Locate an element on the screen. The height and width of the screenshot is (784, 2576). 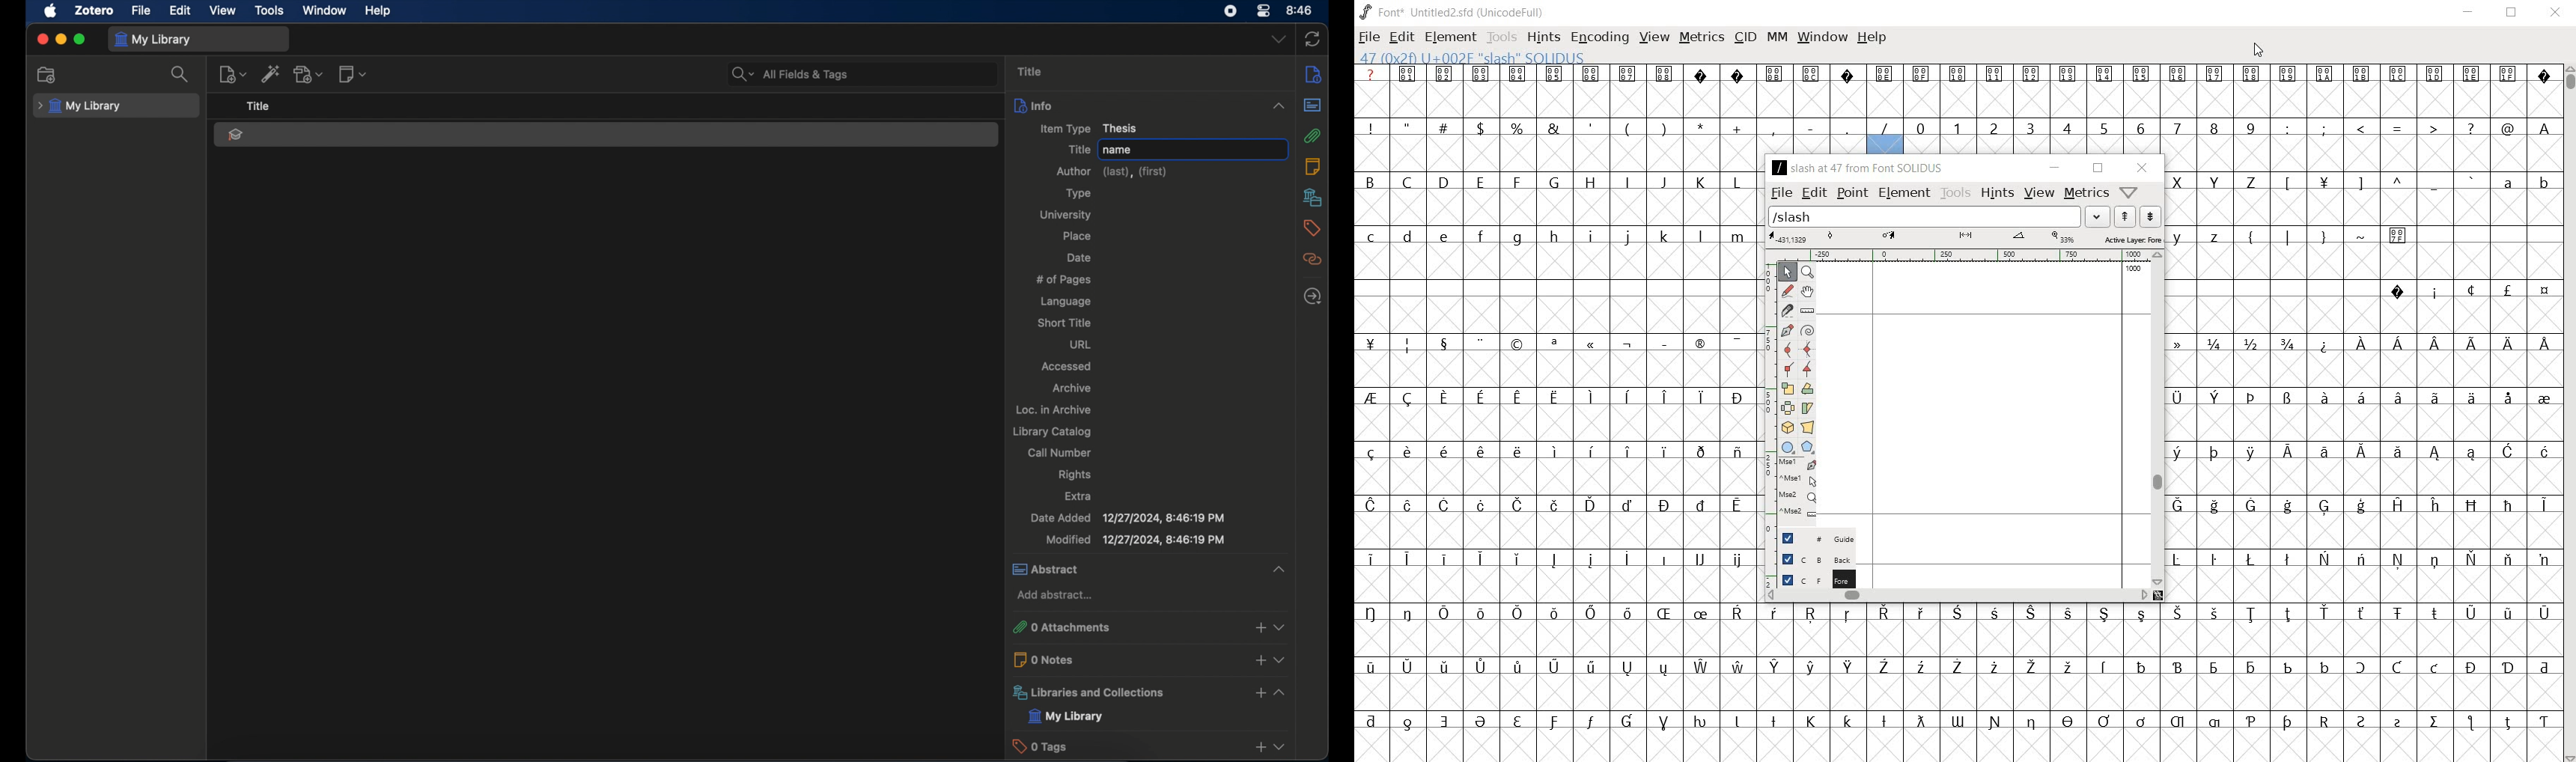
pointer is located at coordinates (1786, 272).